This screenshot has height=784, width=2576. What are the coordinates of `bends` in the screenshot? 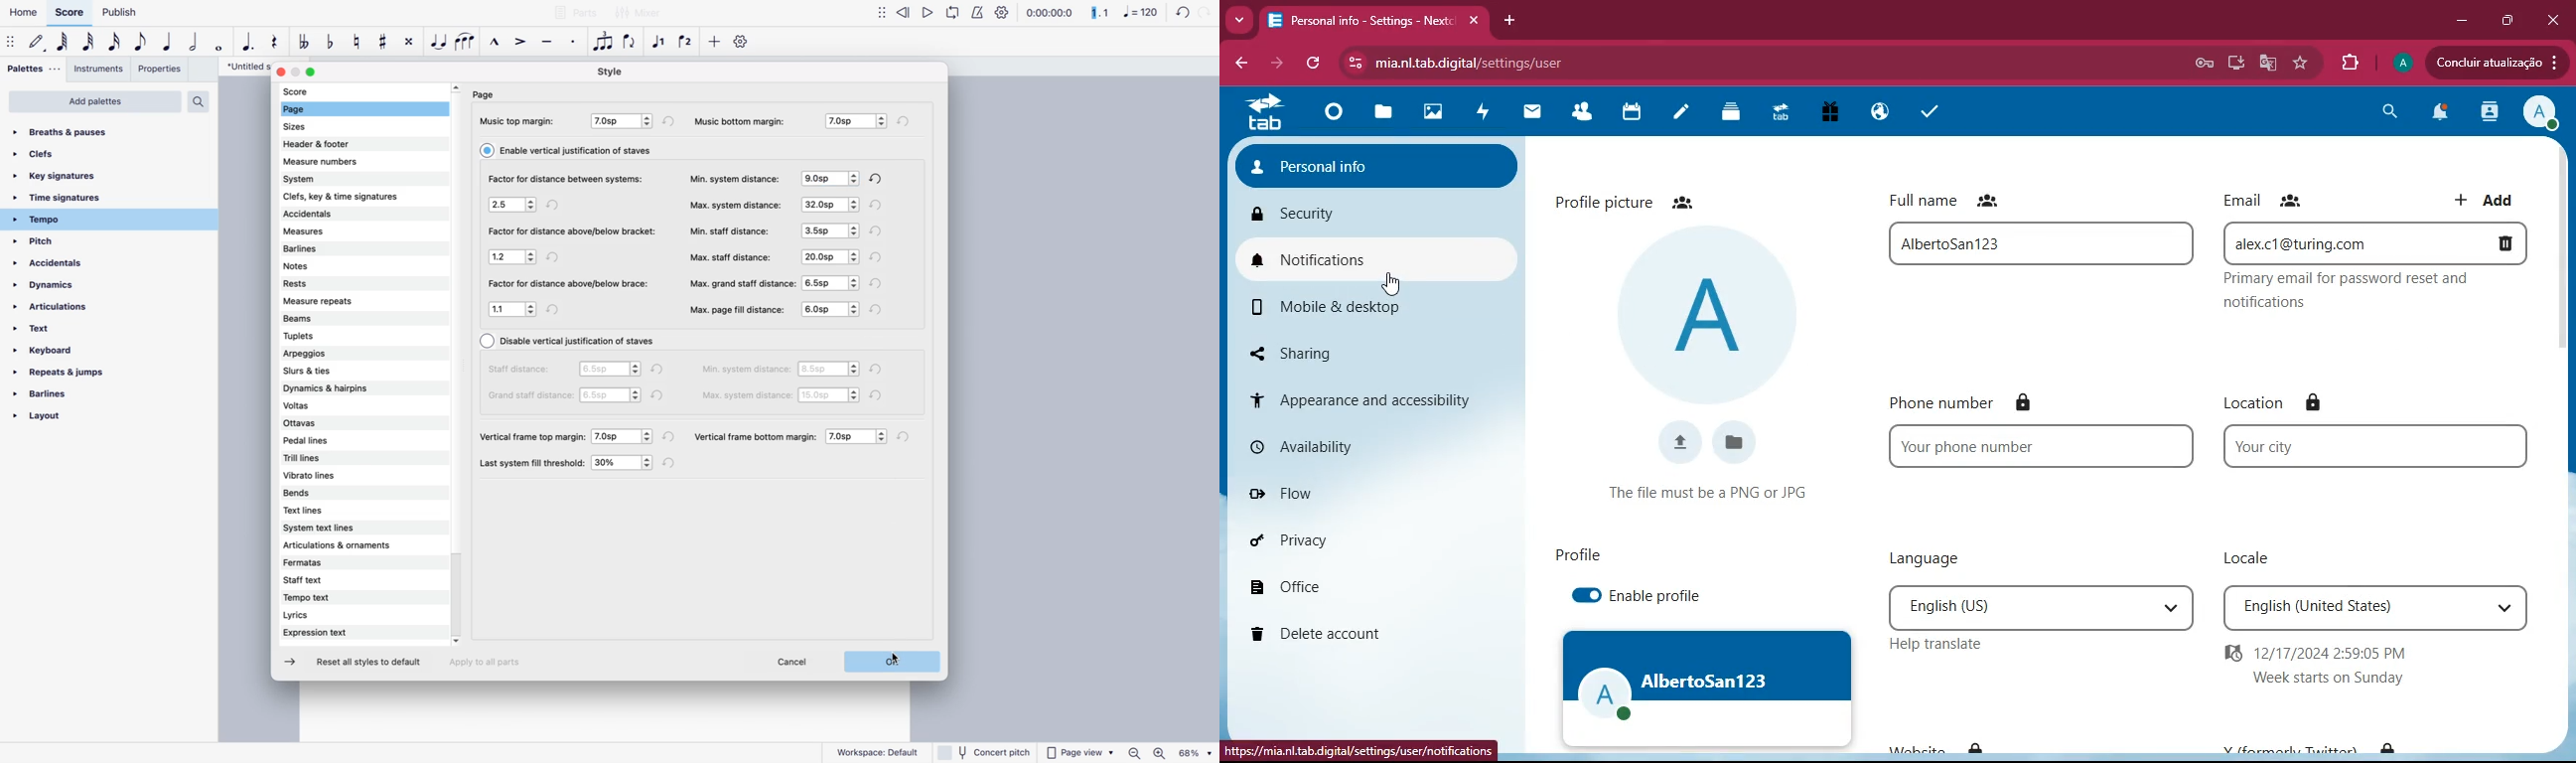 It's located at (327, 494).